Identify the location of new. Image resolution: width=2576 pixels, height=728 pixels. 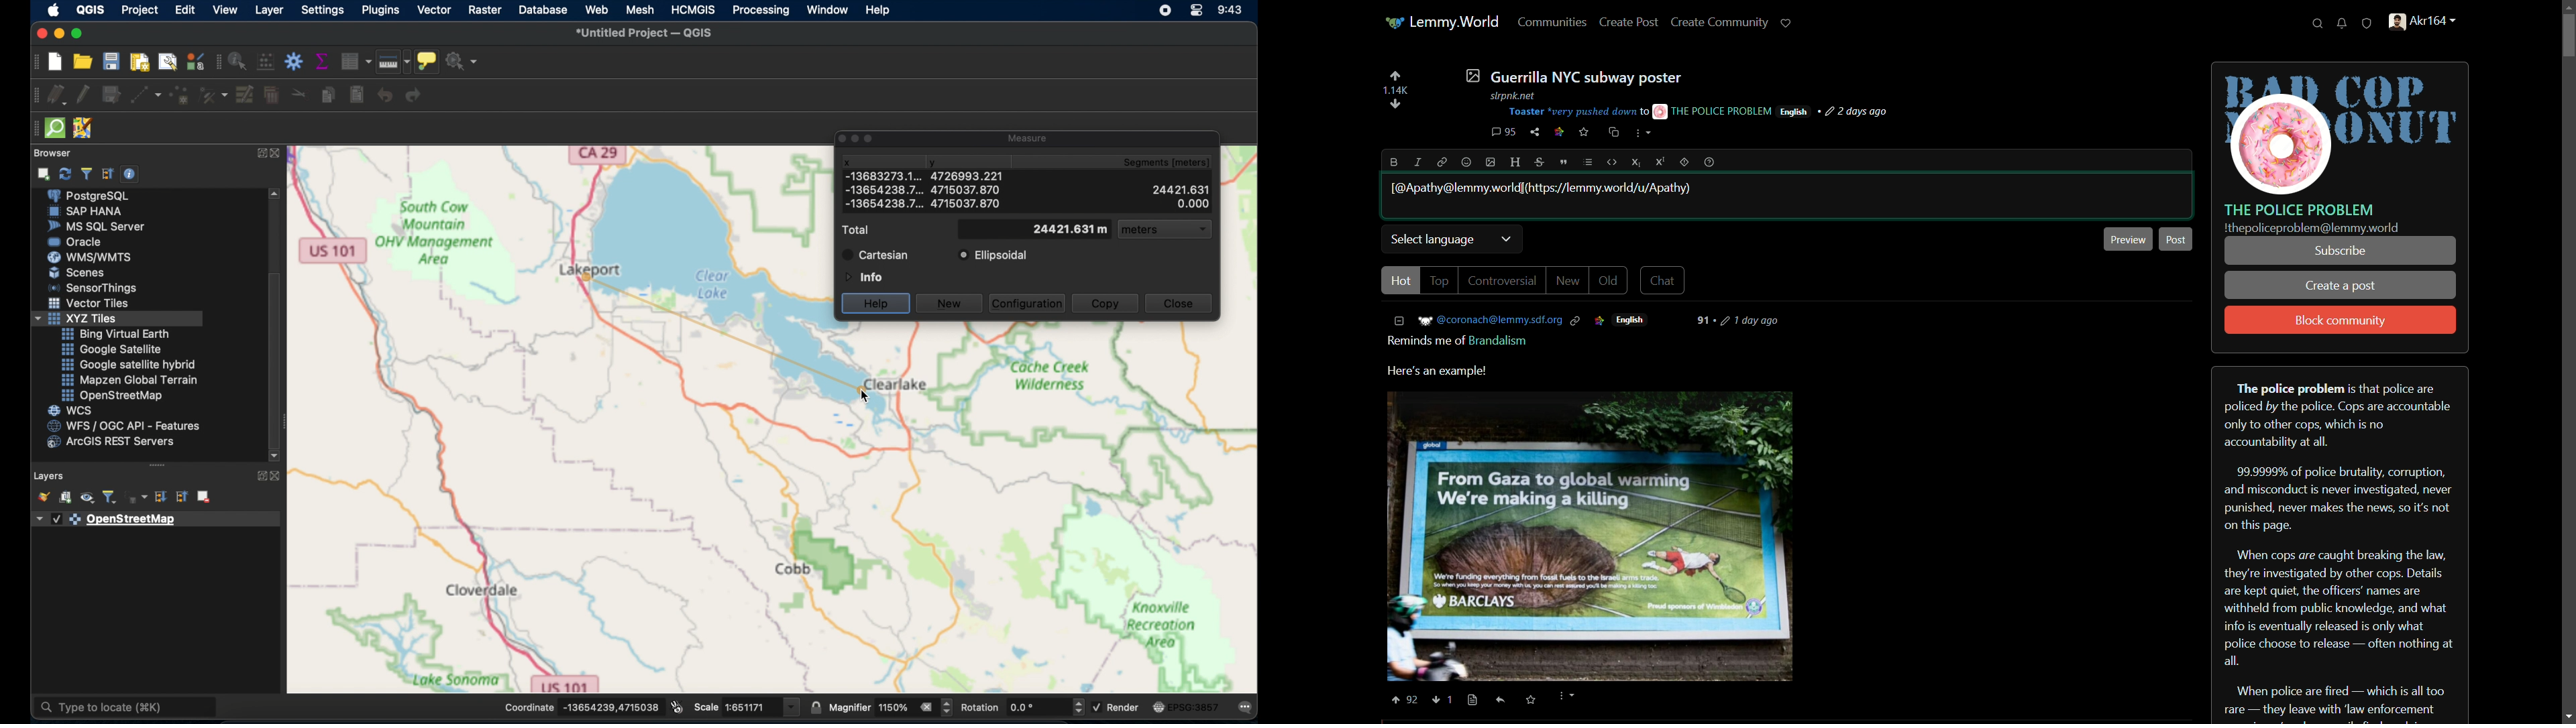
(949, 304).